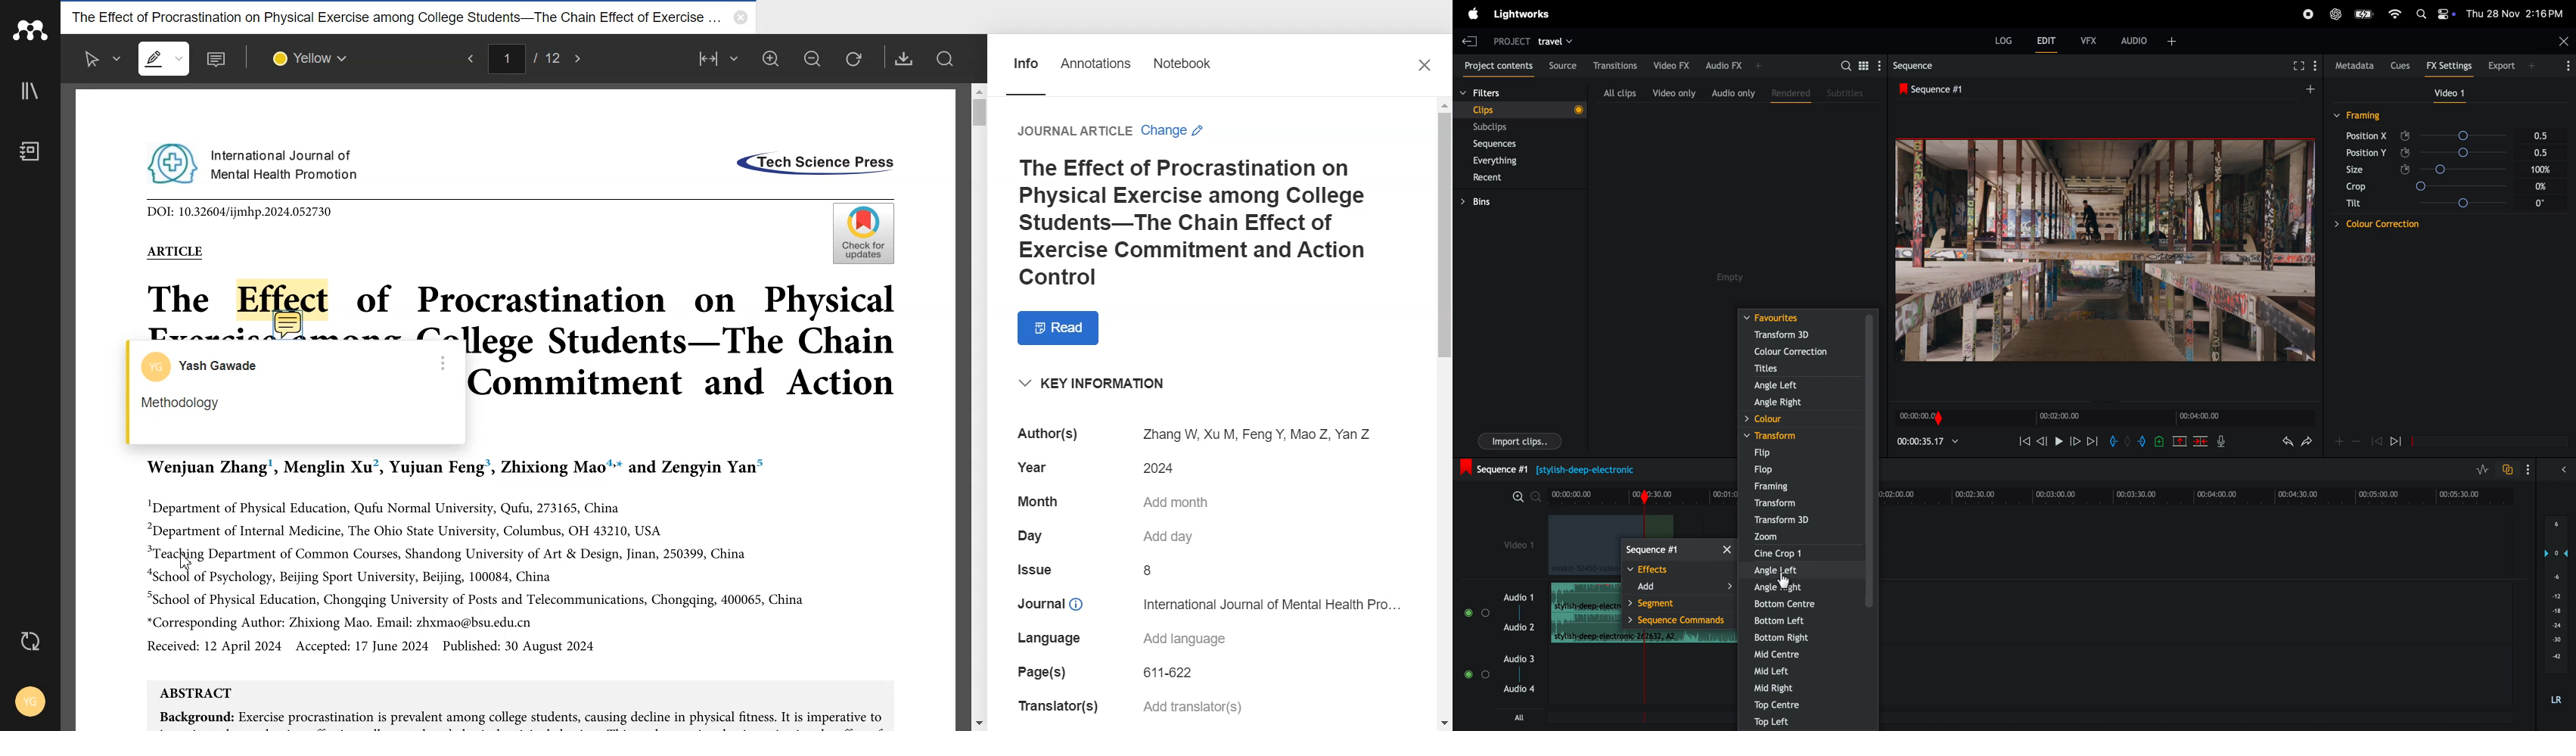  I want to click on sequence commands, so click(1679, 622).